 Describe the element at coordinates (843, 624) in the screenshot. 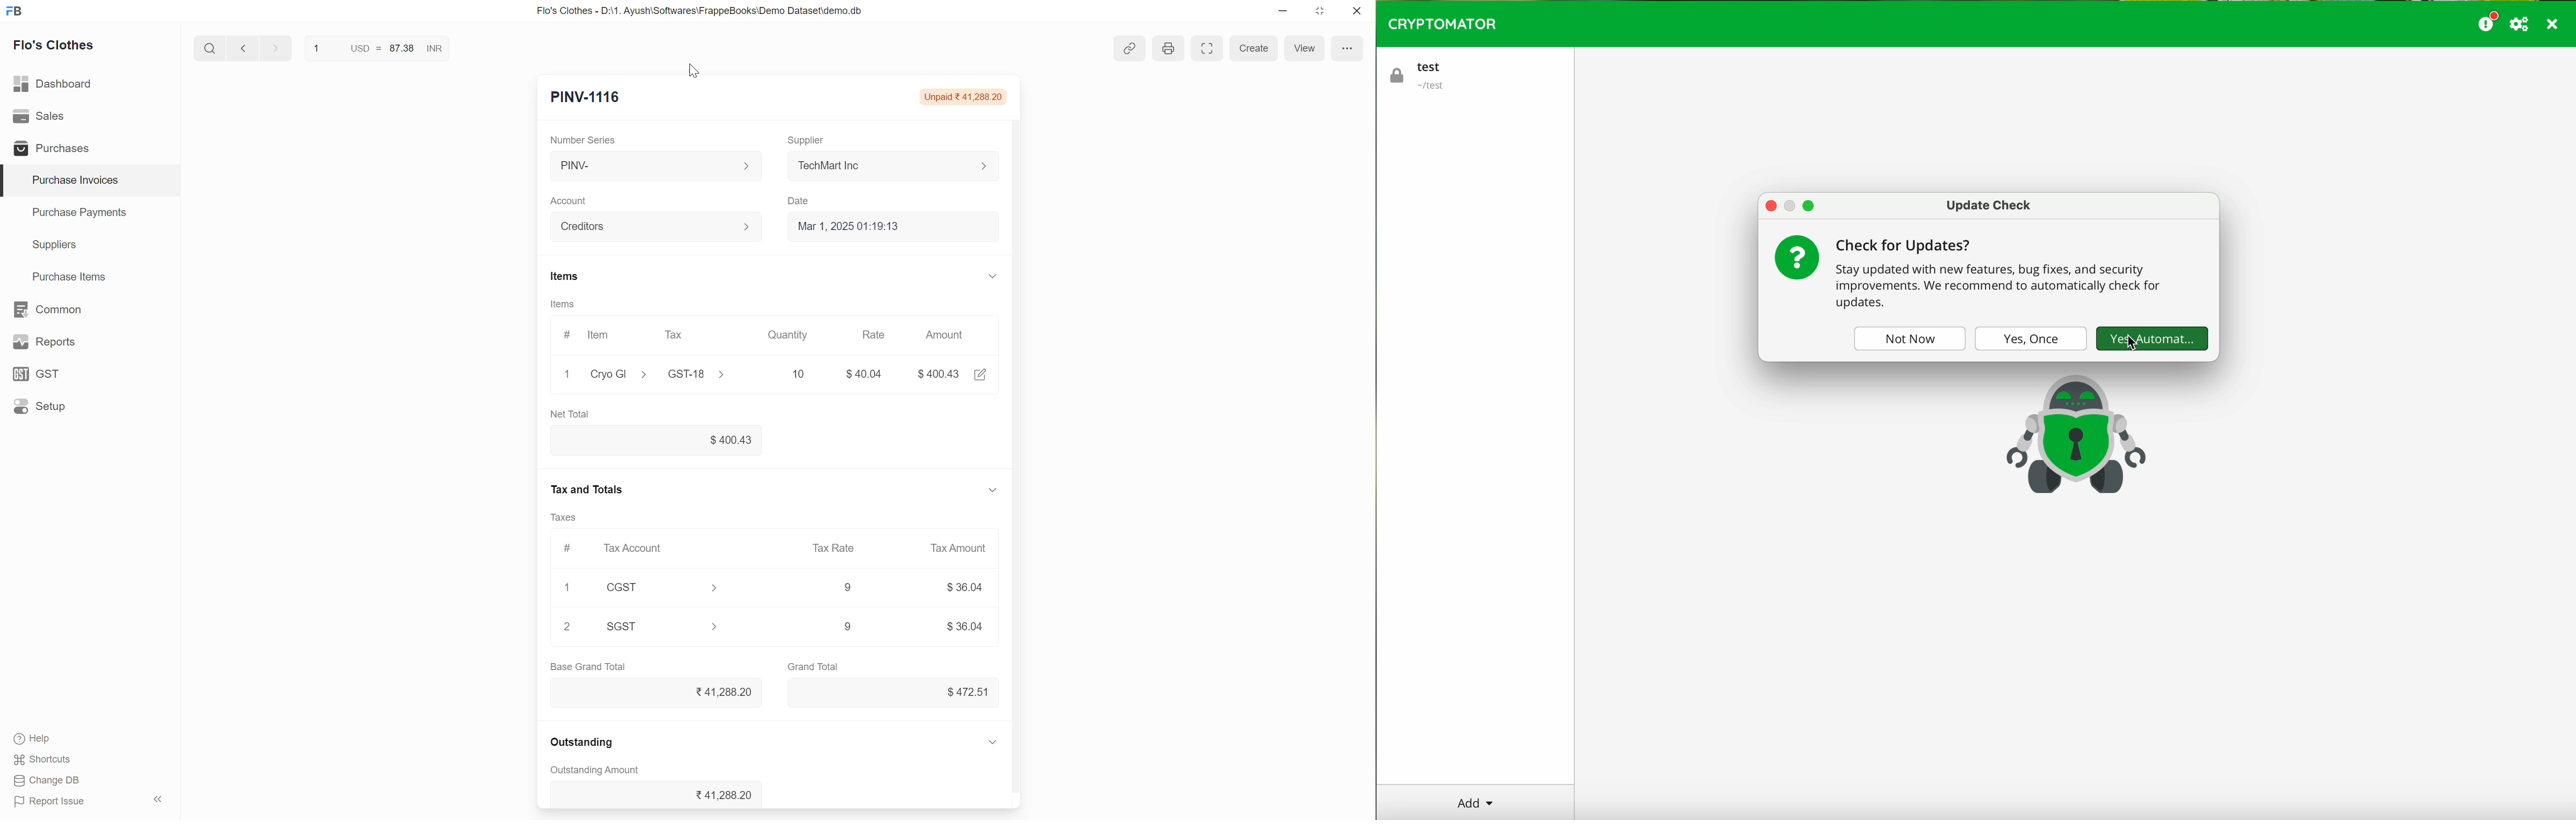

I see `9` at that location.